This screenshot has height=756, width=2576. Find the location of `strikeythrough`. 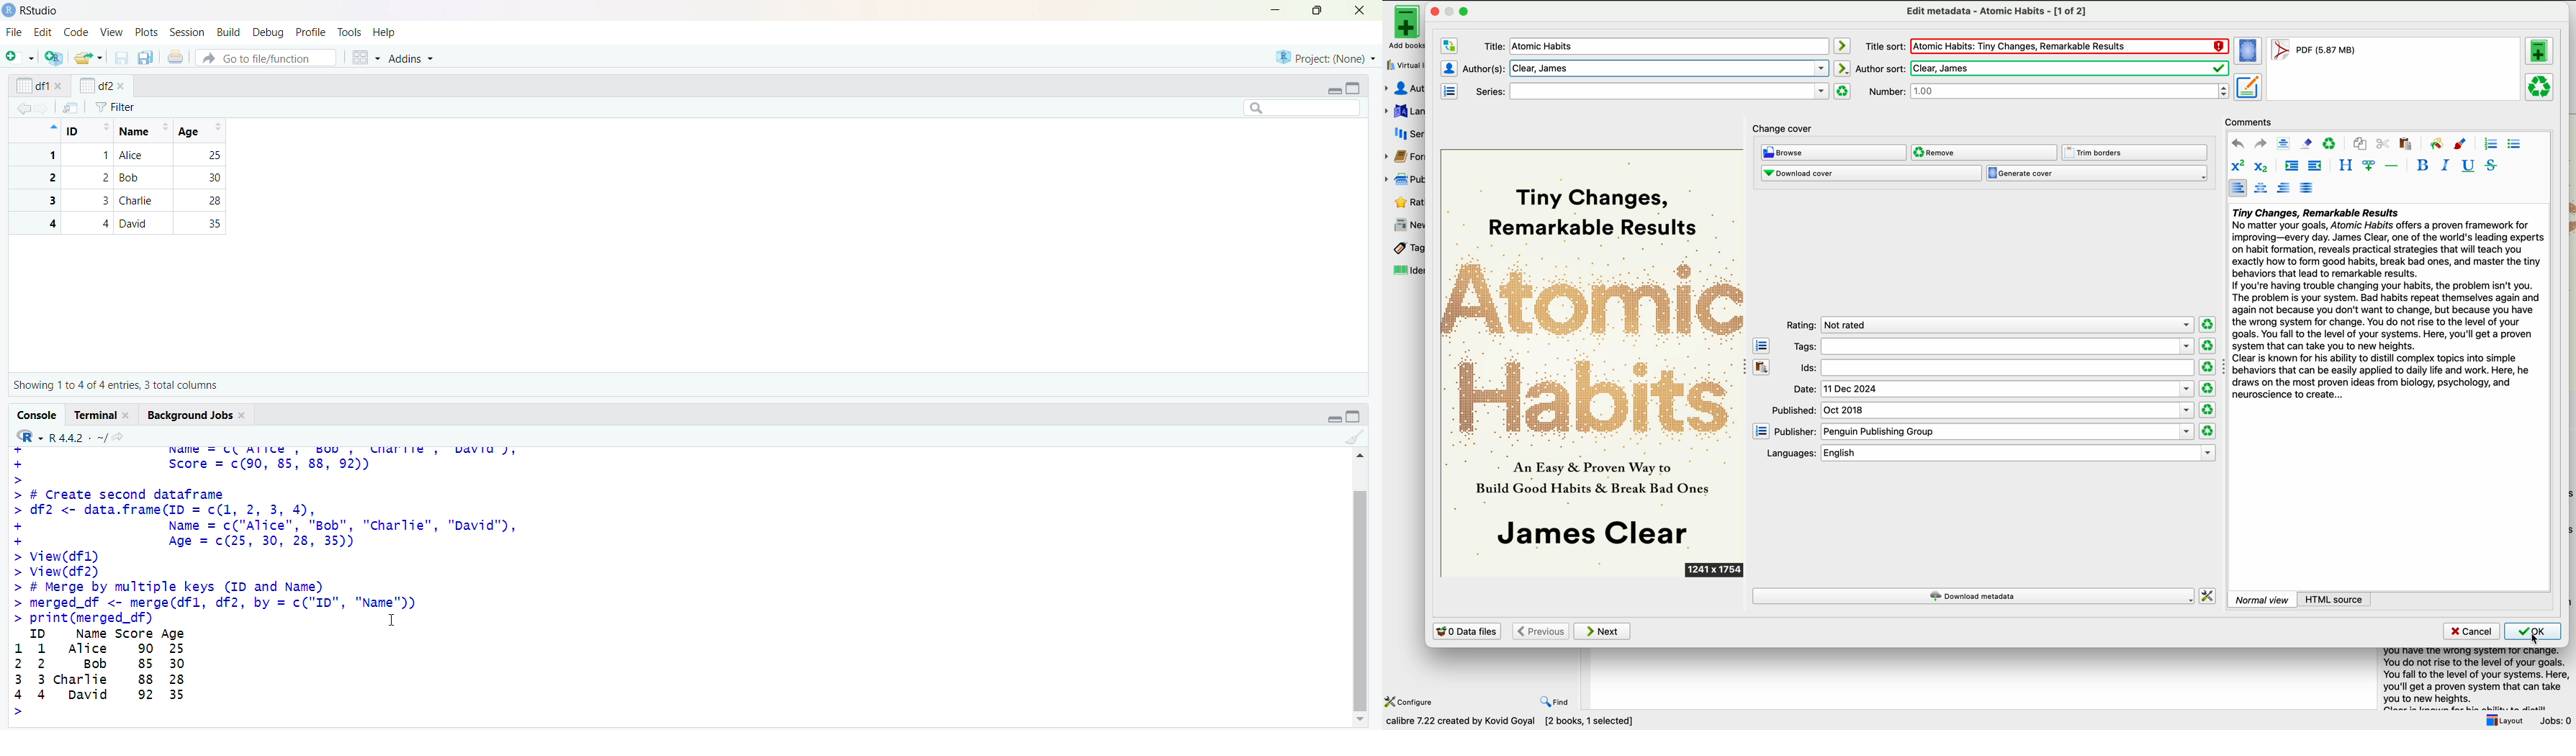

strikeythrough is located at coordinates (2492, 166).